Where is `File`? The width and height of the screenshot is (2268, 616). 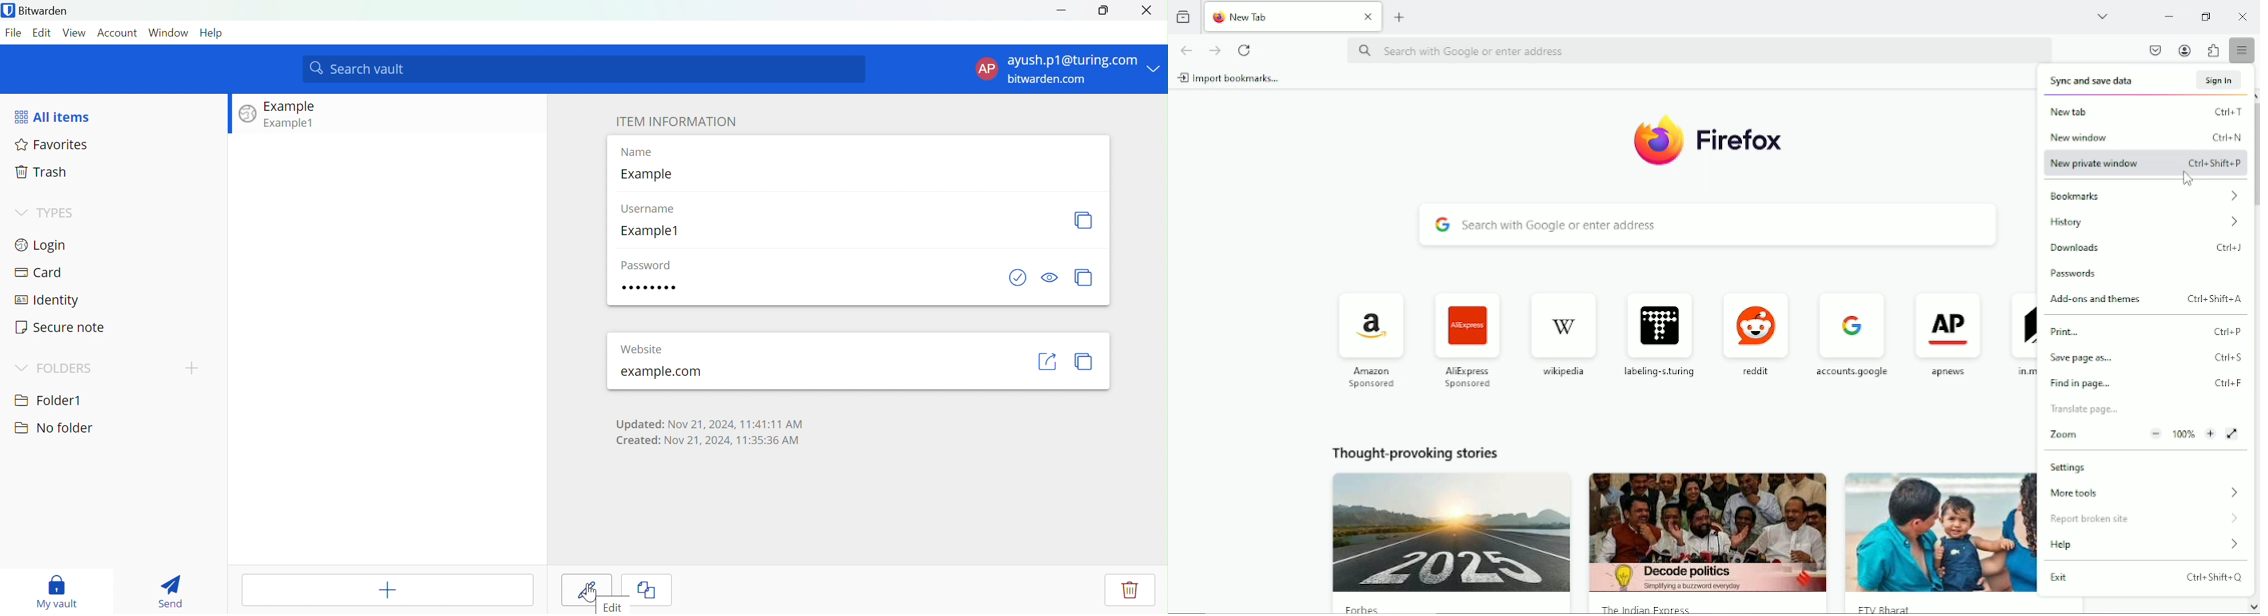
File is located at coordinates (15, 33).